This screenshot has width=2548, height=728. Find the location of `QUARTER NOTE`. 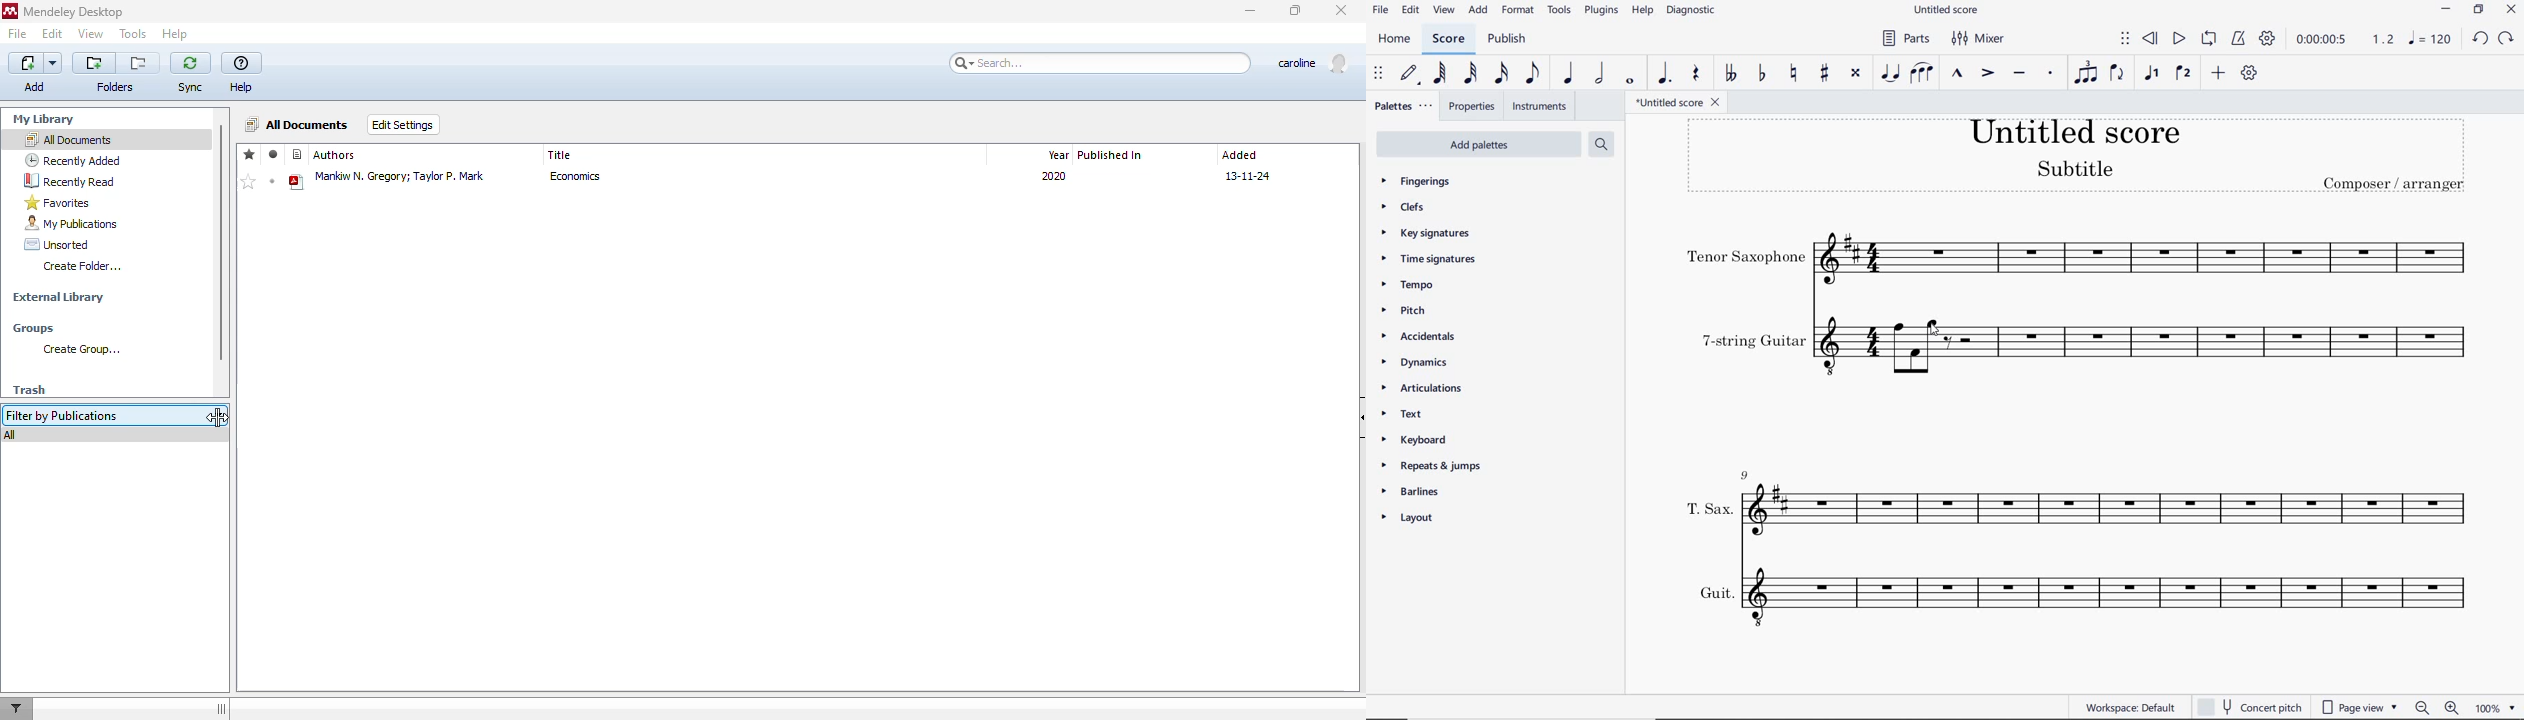

QUARTER NOTE is located at coordinates (1570, 74).